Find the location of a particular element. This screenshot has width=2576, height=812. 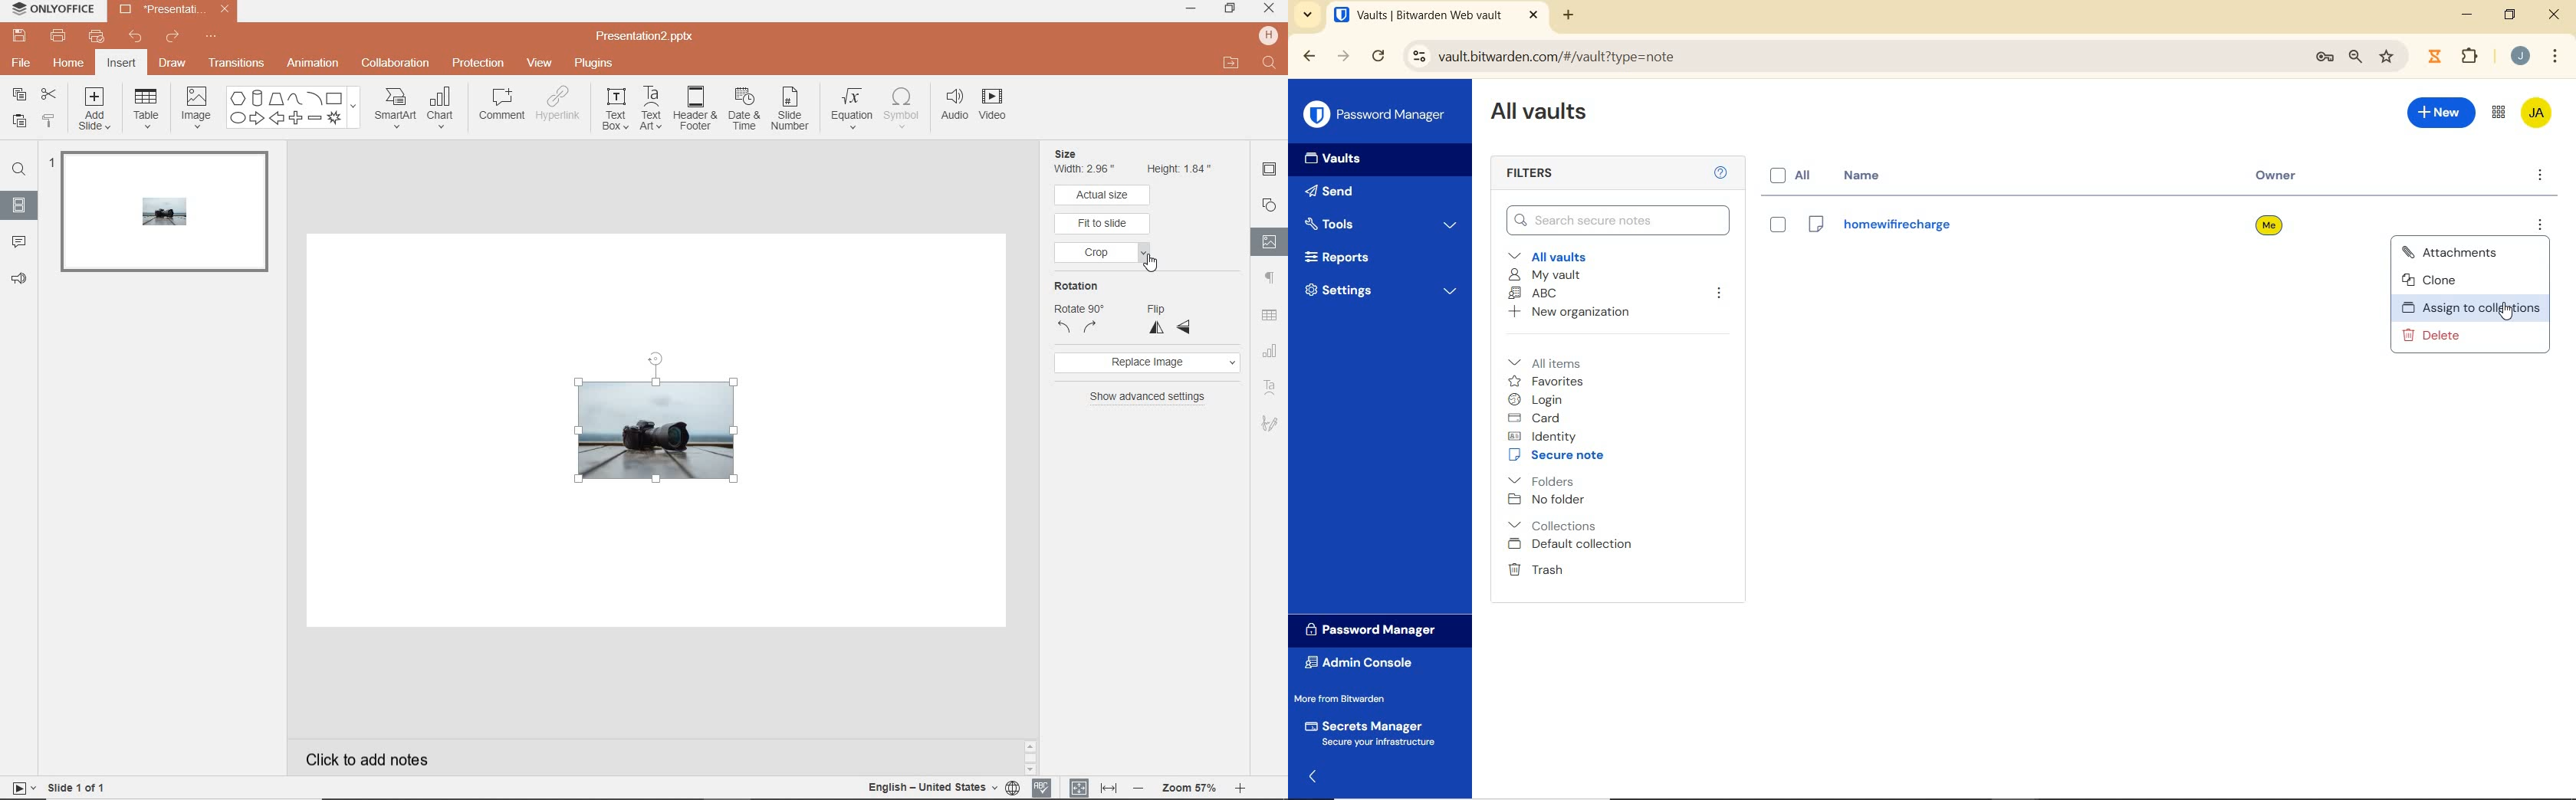

actual size is located at coordinates (1104, 195).